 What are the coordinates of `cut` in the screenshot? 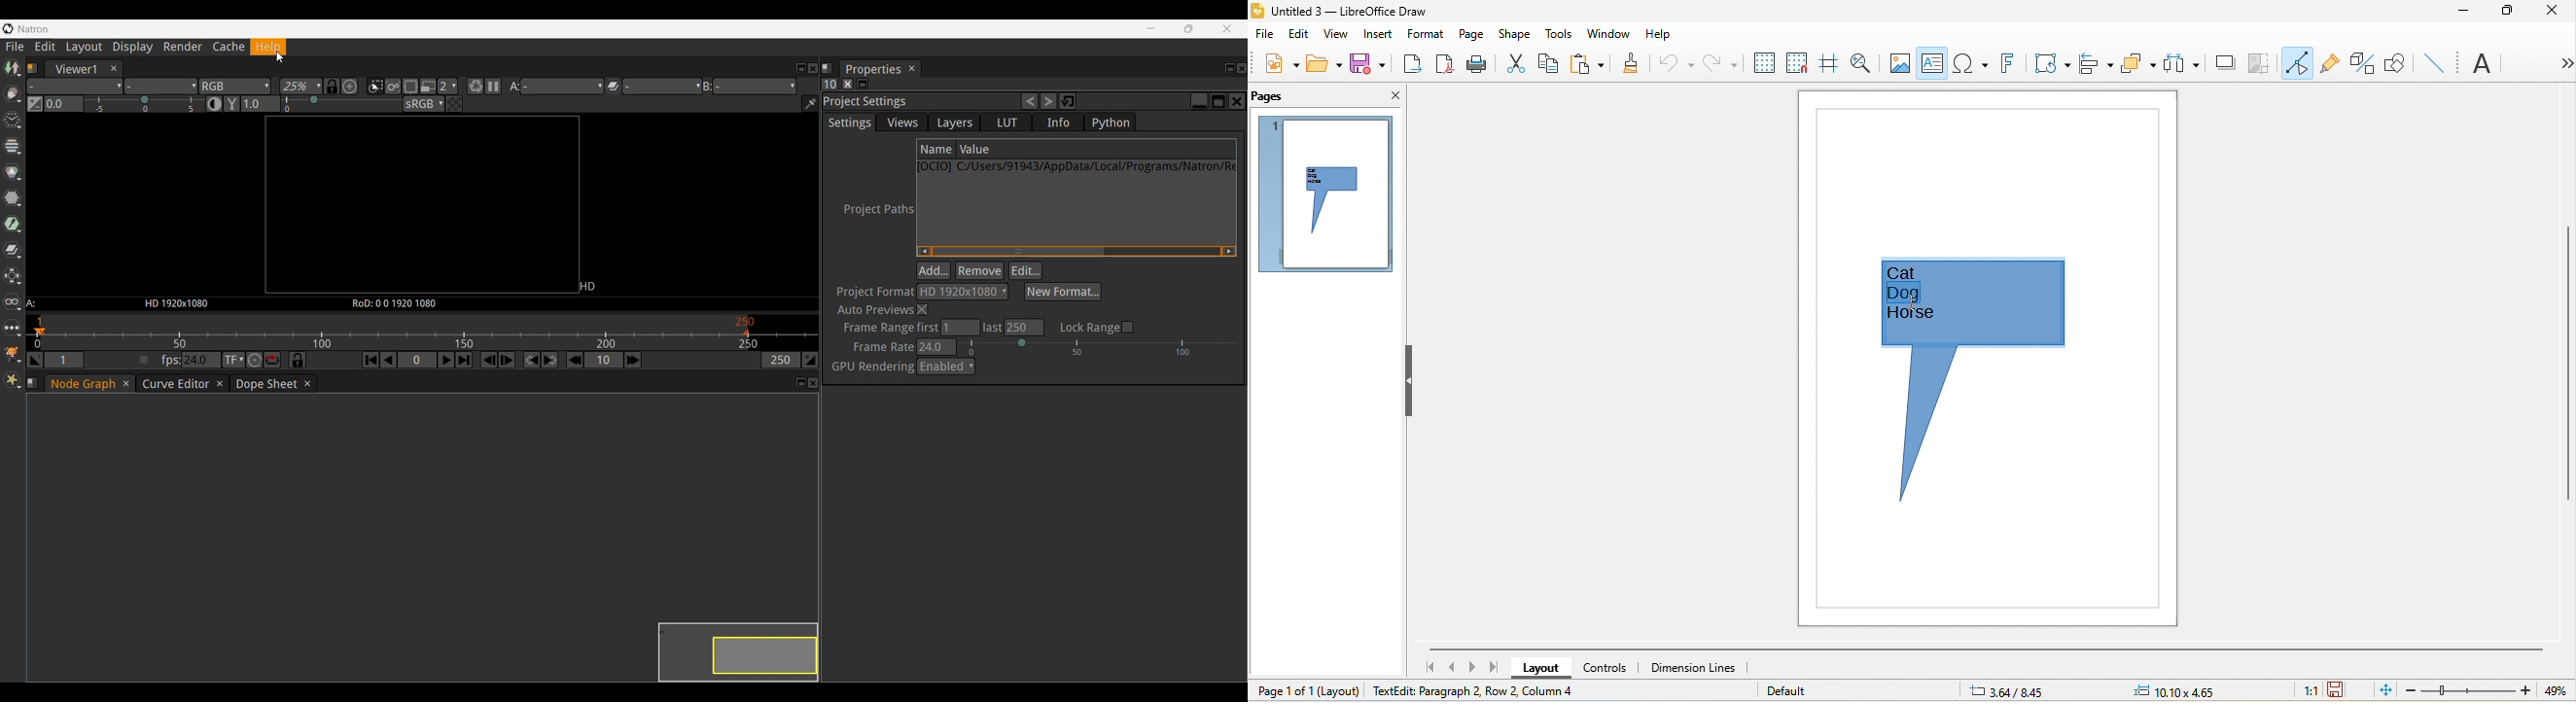 It's located at (1514, 63).